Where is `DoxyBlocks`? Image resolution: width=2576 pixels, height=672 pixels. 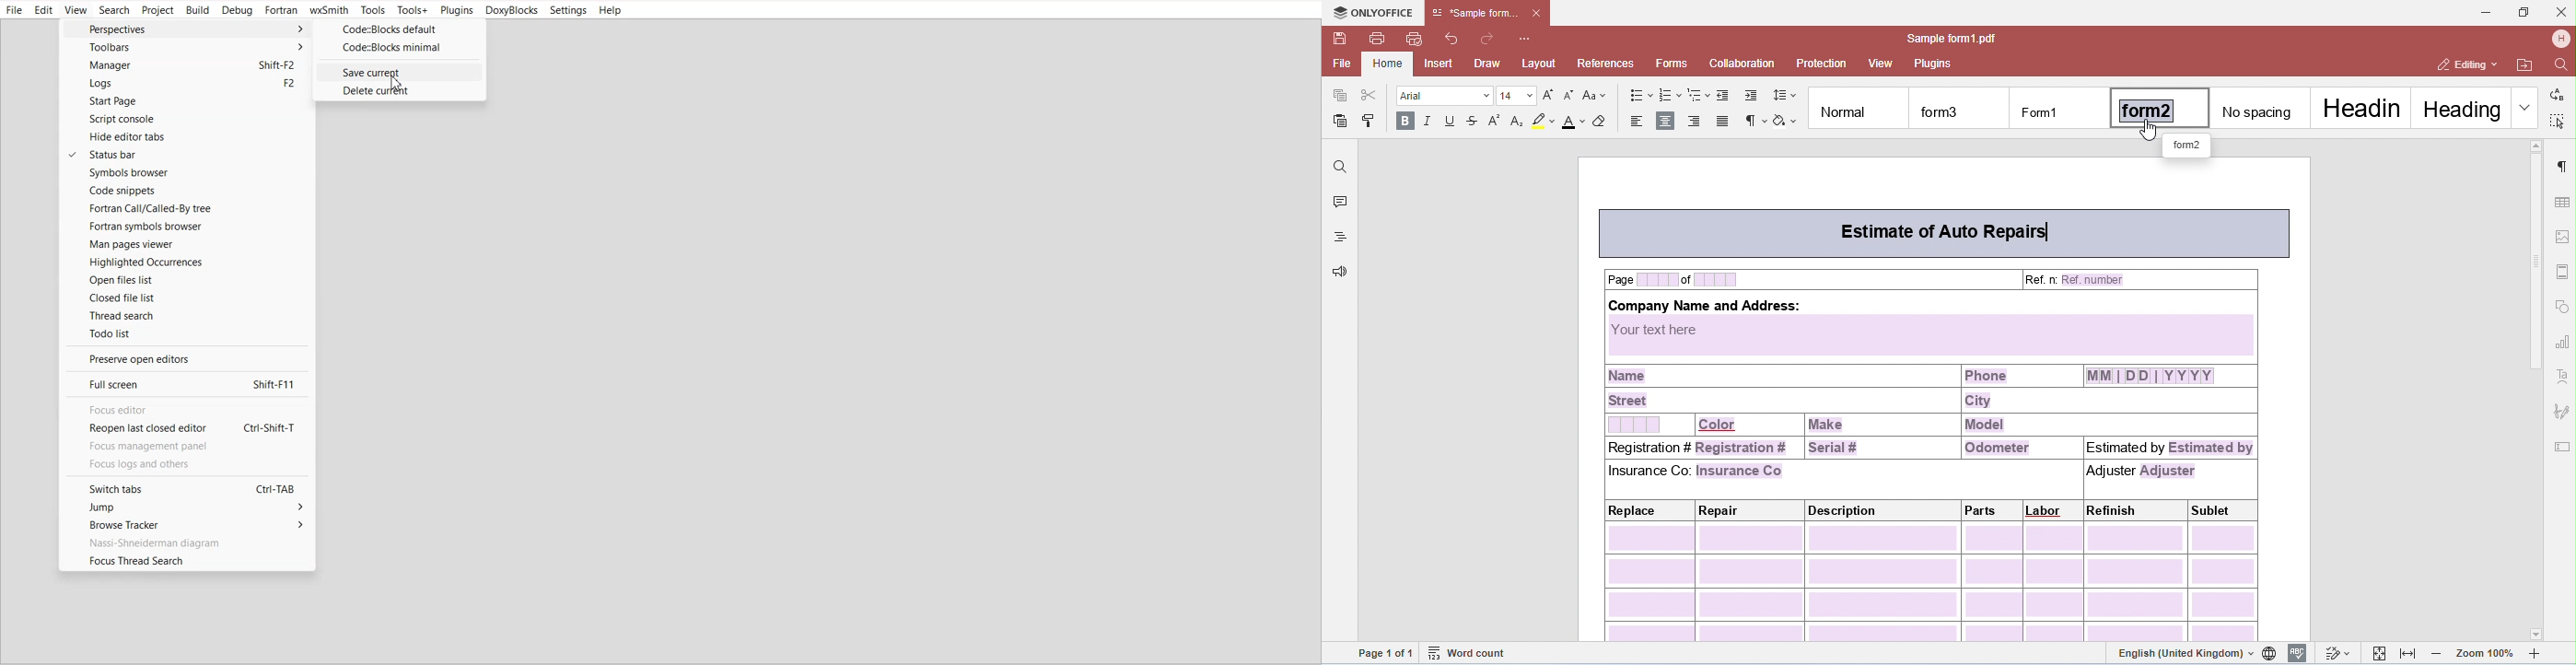
DoxyBlocks is located at coordinates (512, 11).